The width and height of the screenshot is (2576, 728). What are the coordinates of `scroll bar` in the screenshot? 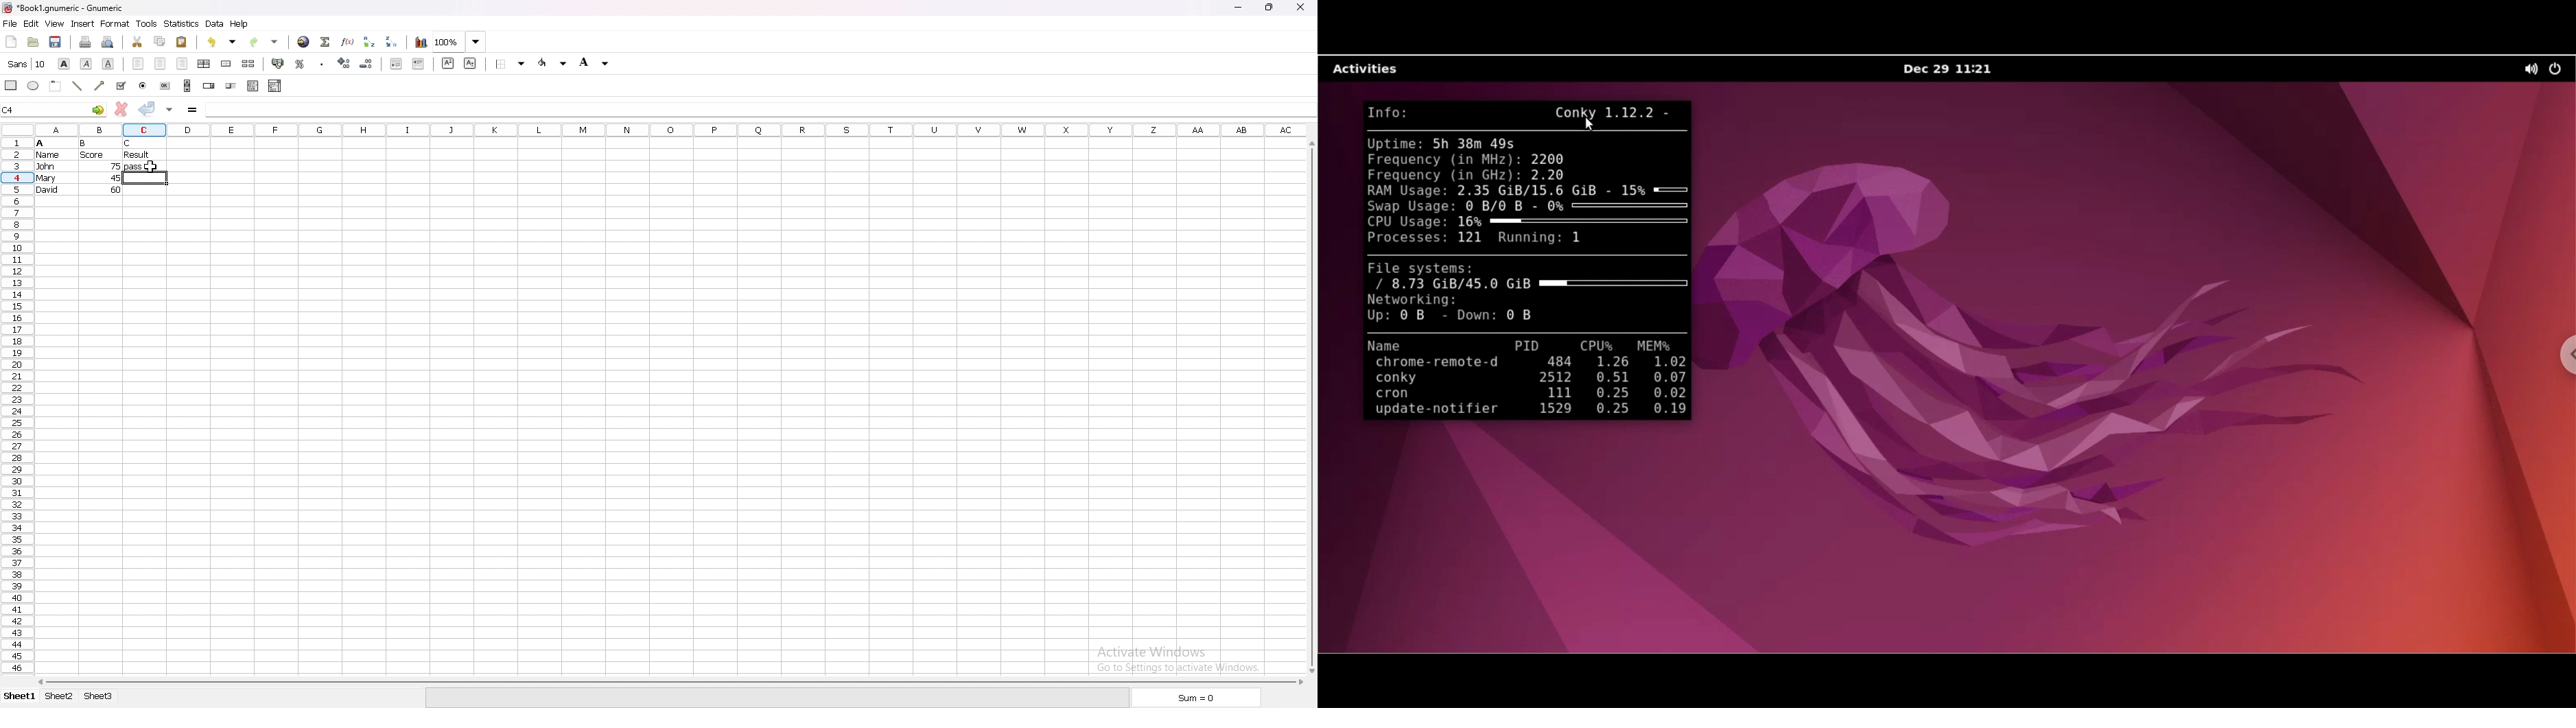 It's located at (669, 683).